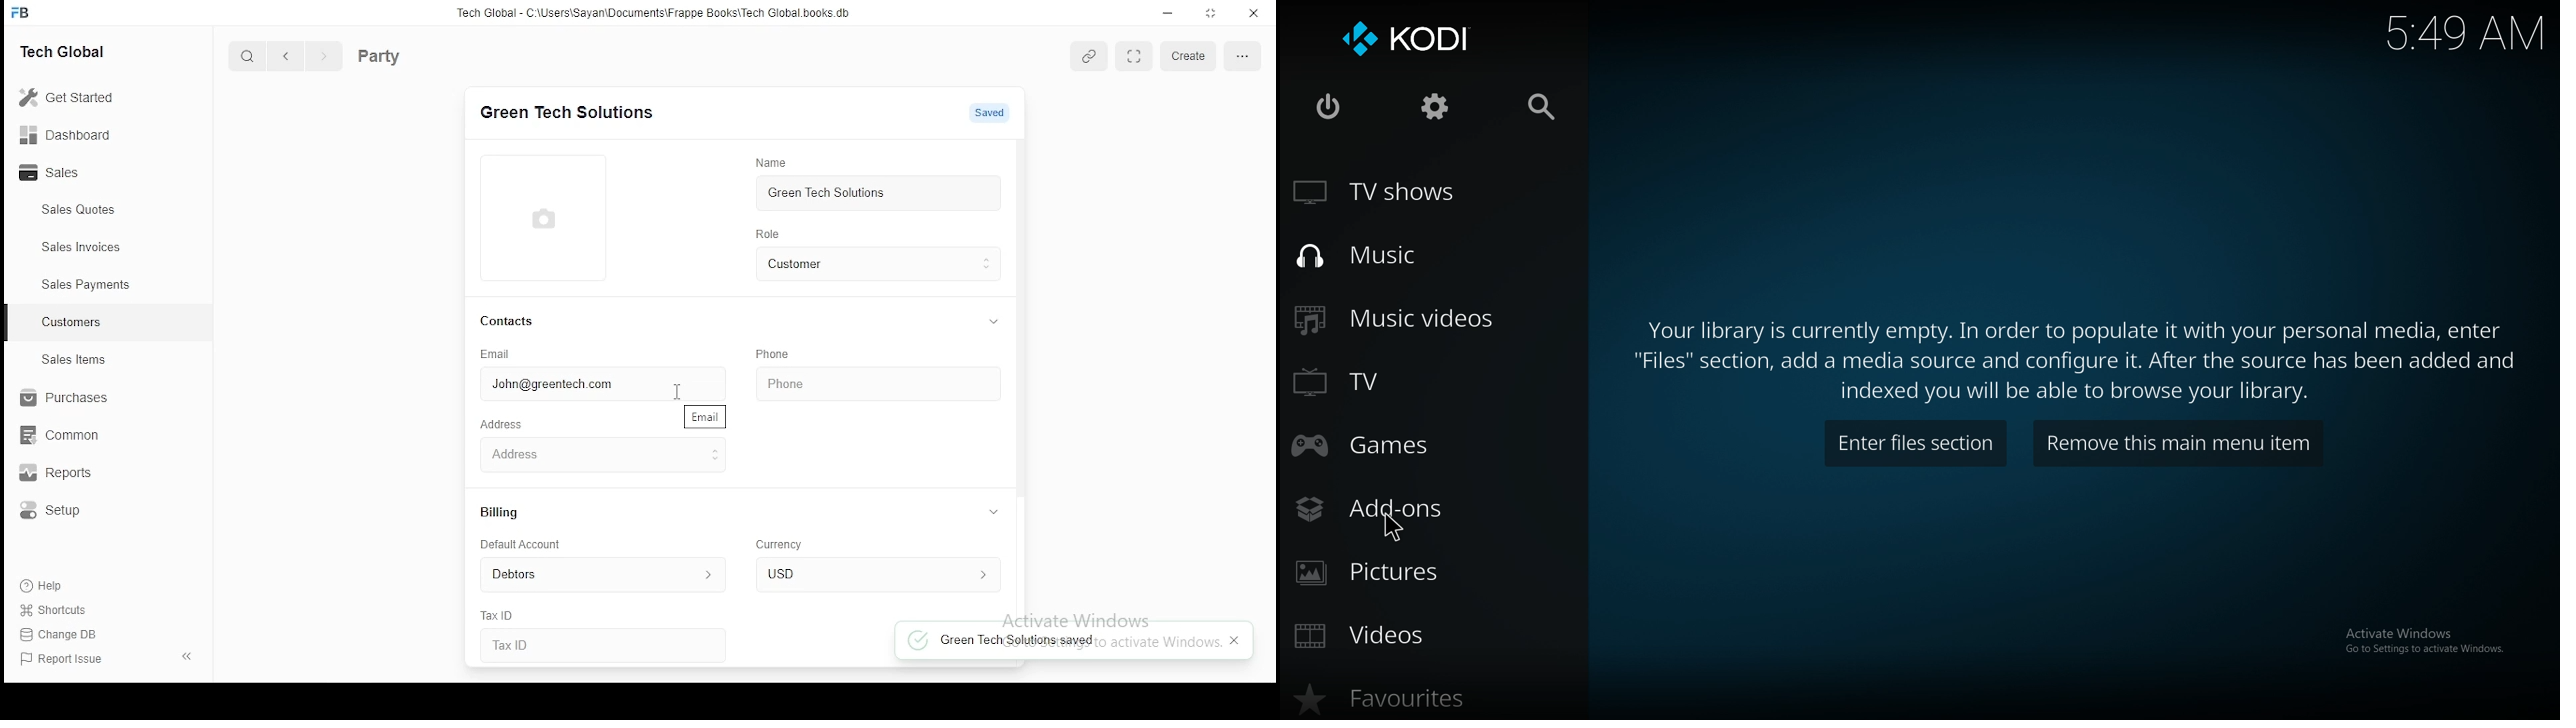  What do you see at coordinates (583, 385) in the screenshot?
I see `john@greentech.com` at bounding box center [583, 385].